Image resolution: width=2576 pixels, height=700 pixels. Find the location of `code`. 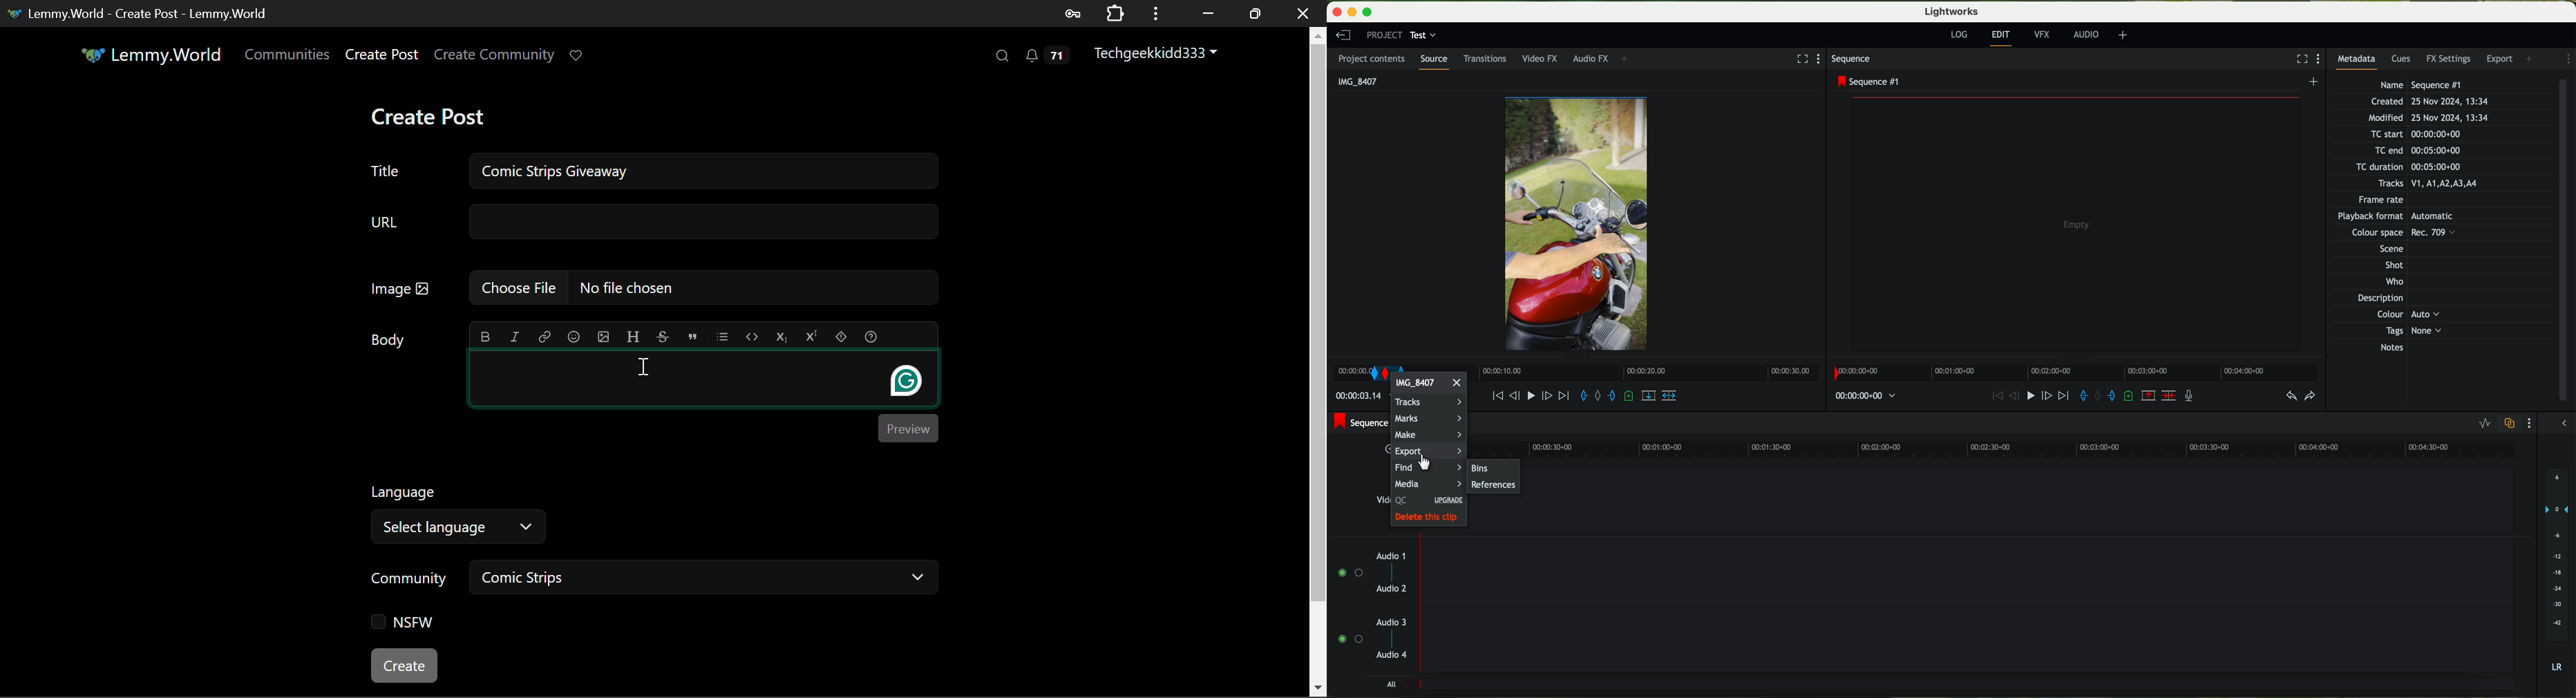

code is located at coordinates (750, 334).